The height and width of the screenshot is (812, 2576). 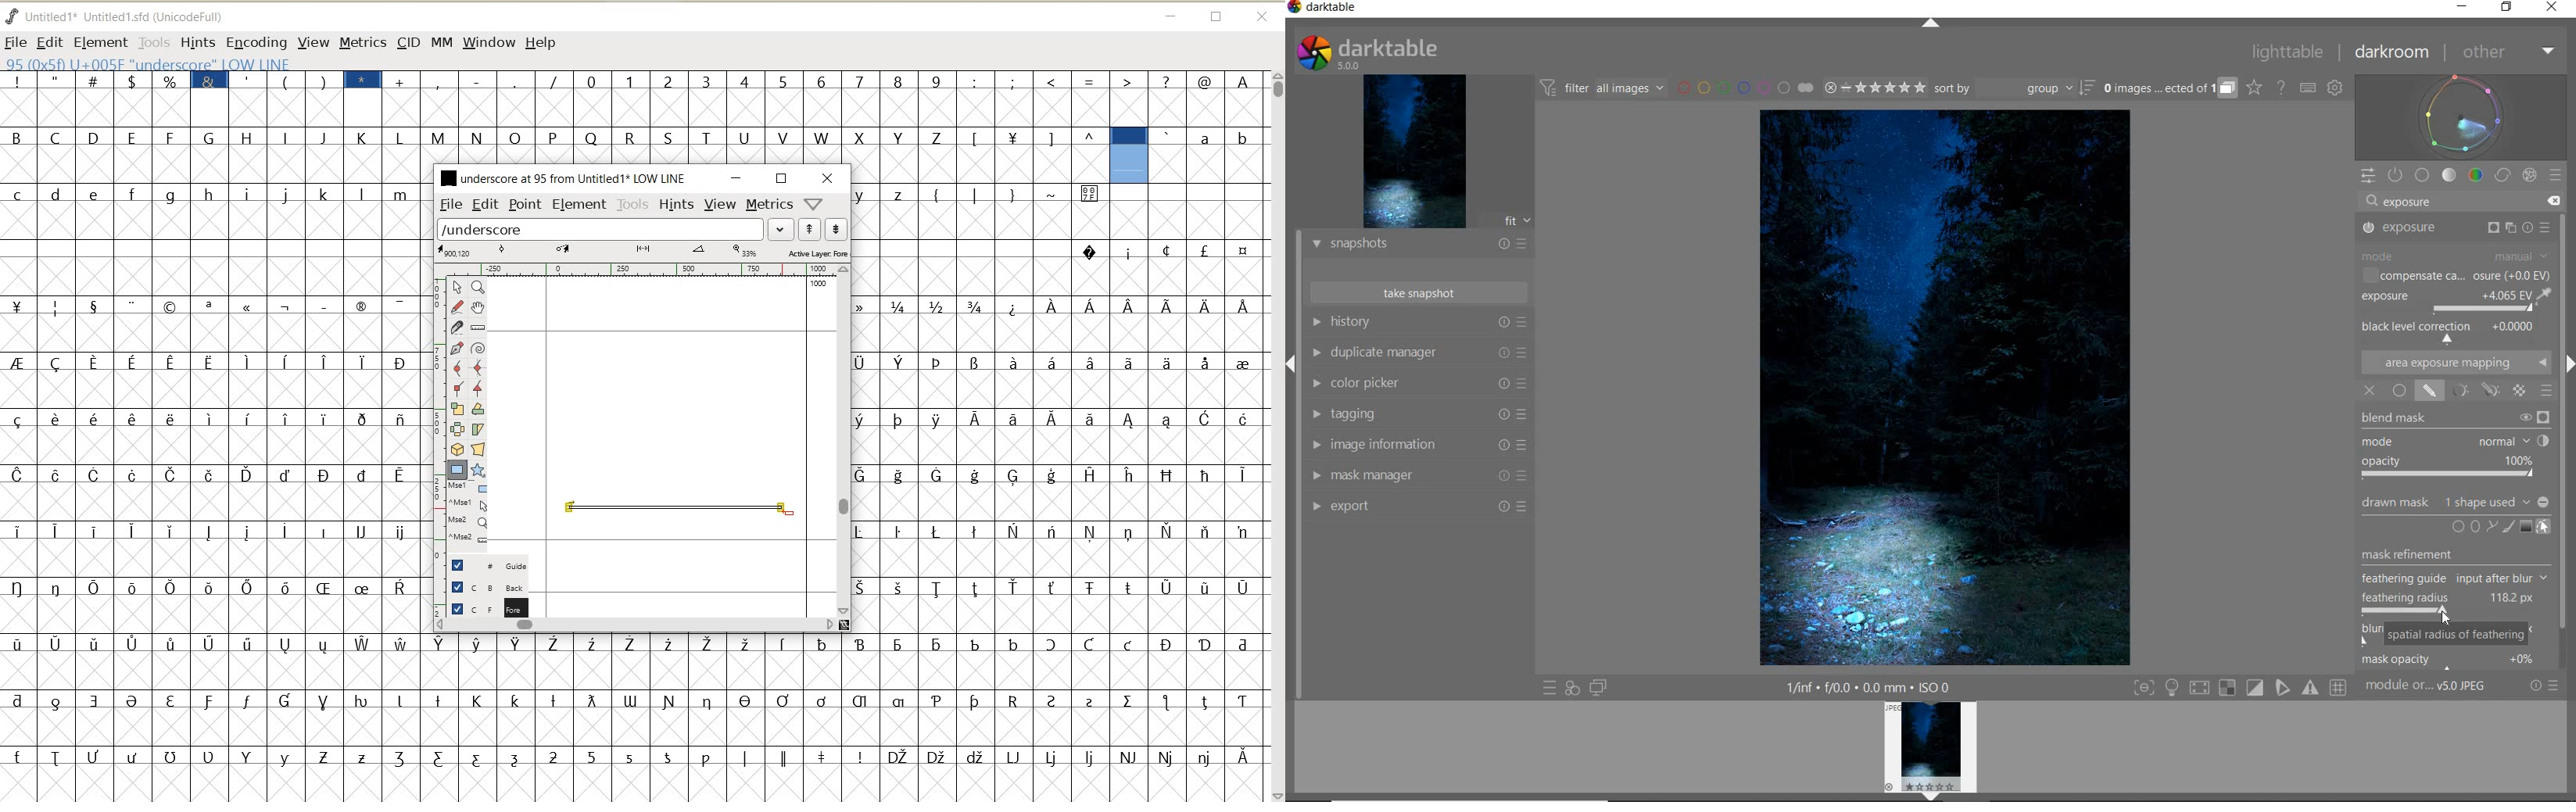 I want to click on CLOSE, so click(x=828, y=178).